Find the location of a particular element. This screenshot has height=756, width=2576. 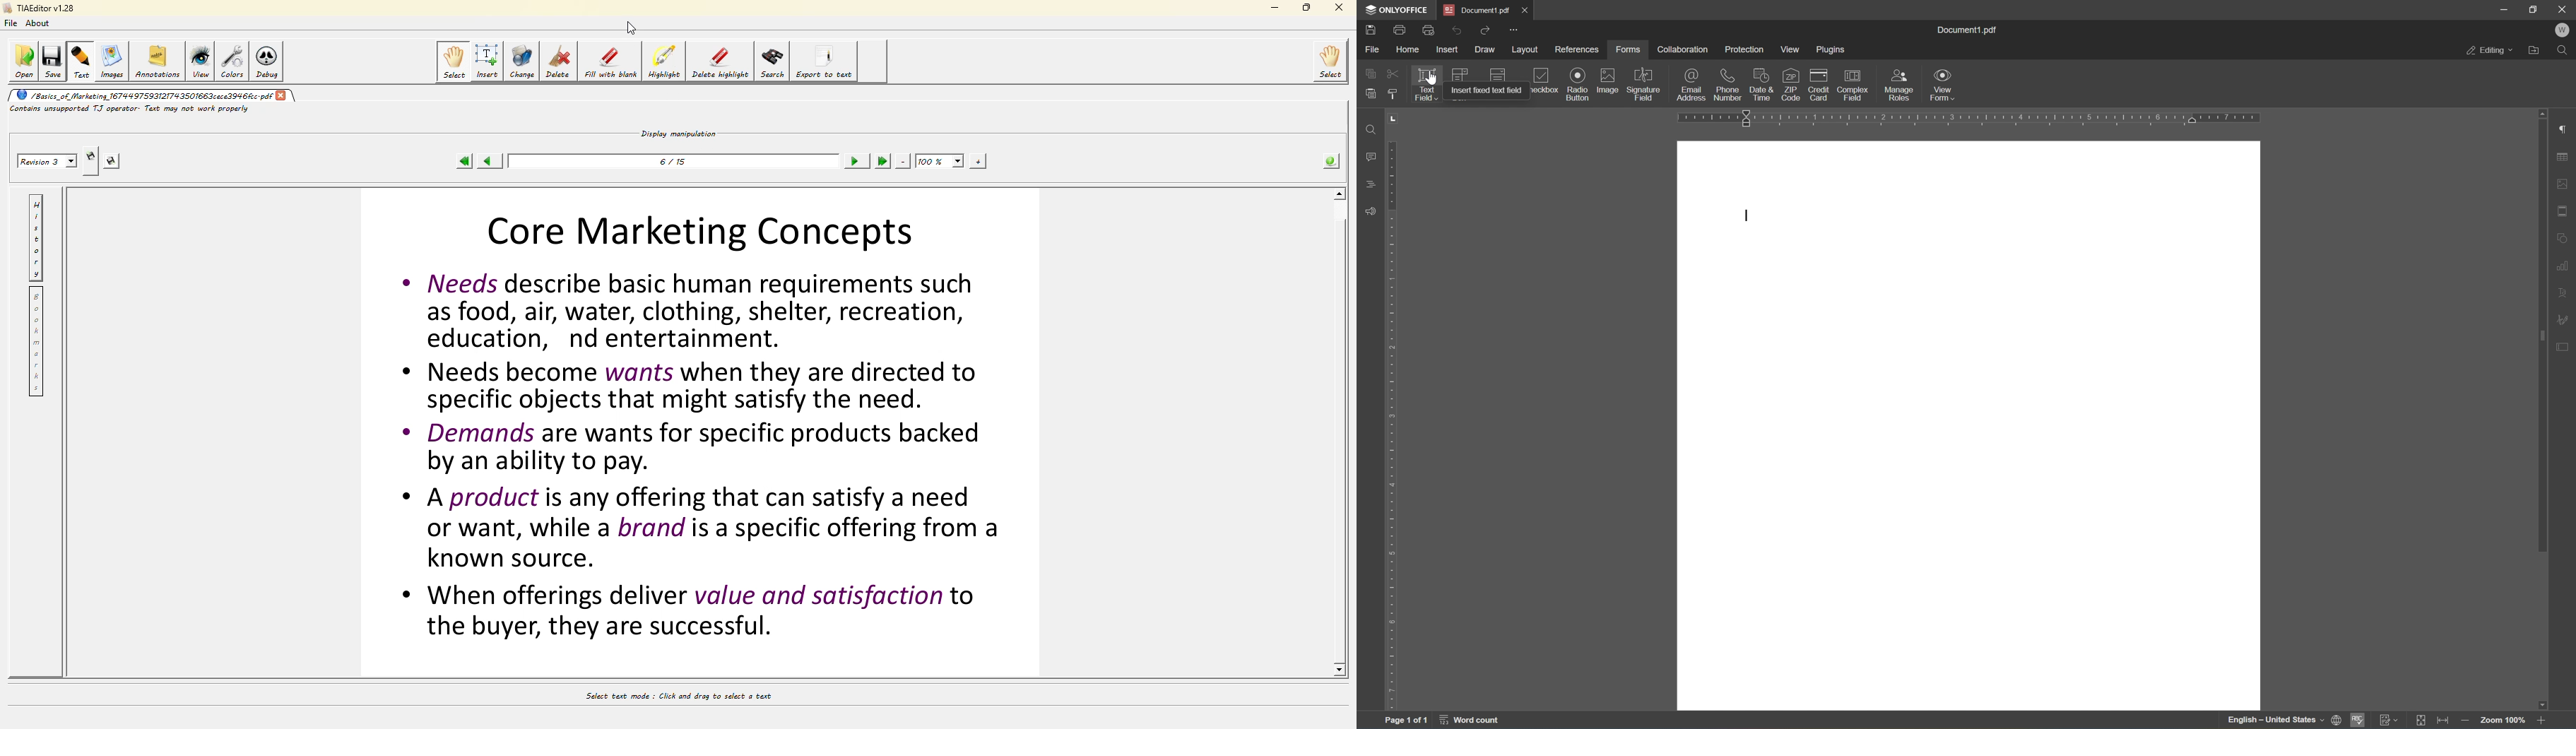

doxument1.pdf is located at coordinates (1478, 10).